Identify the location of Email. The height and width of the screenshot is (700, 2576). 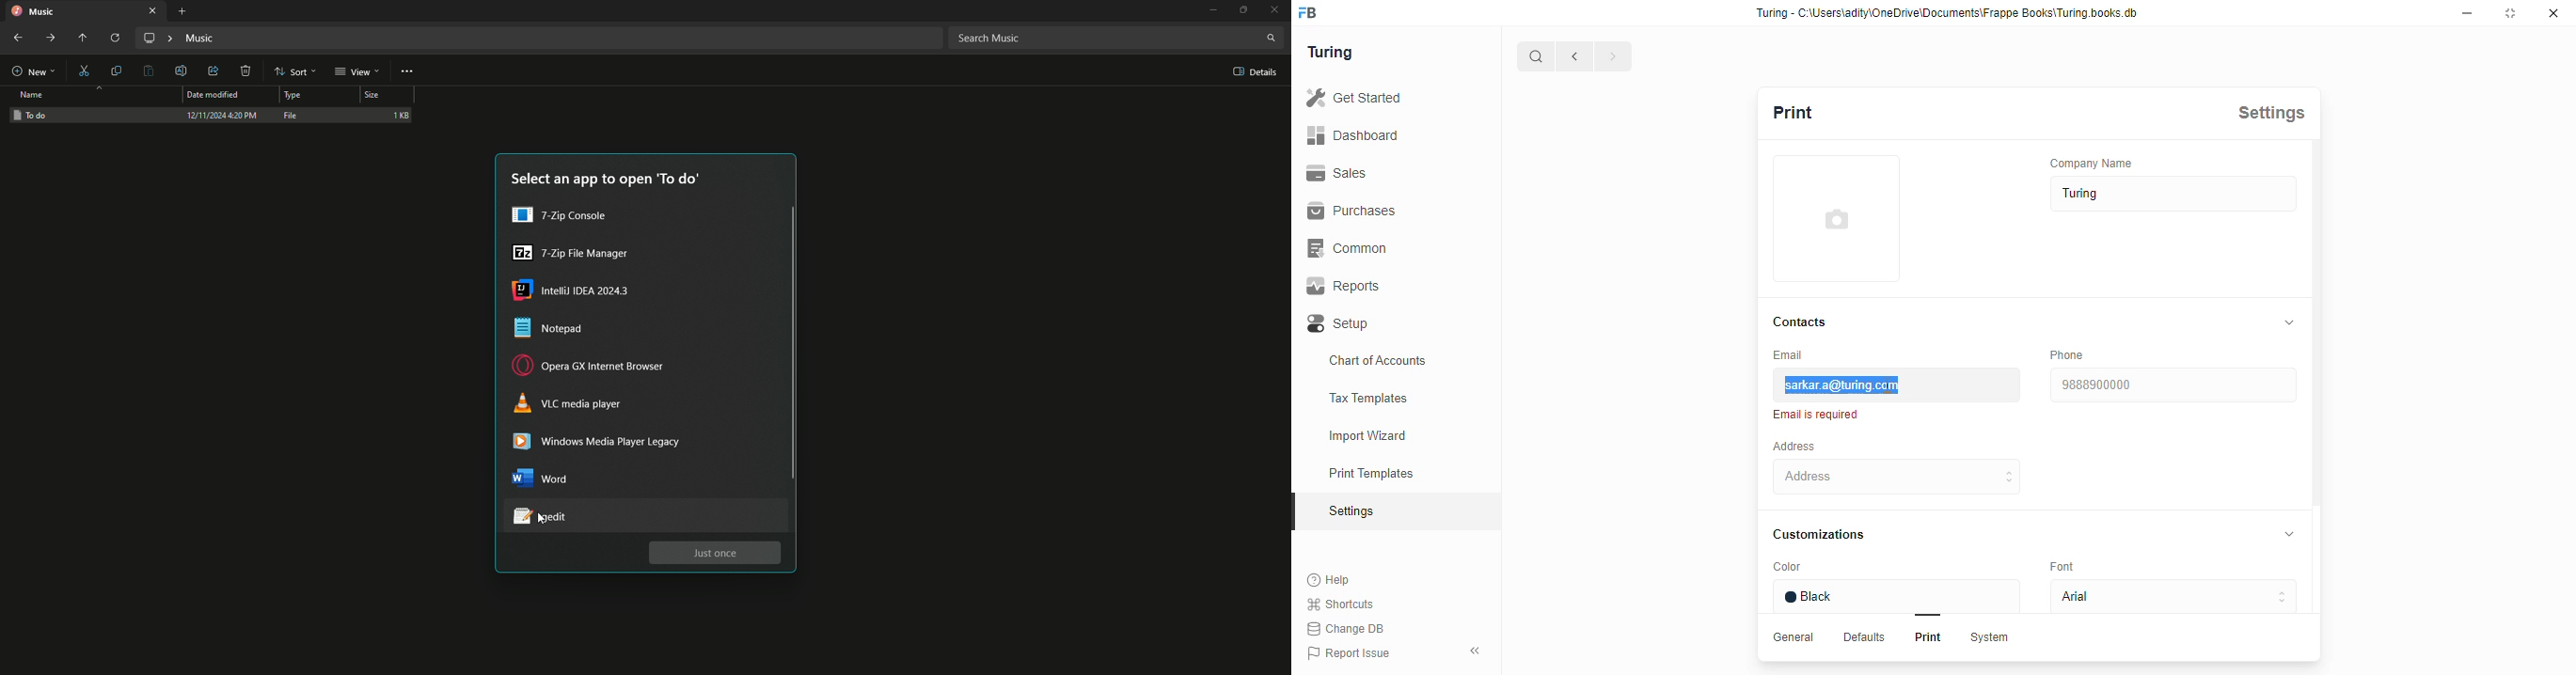
(1796, 354).